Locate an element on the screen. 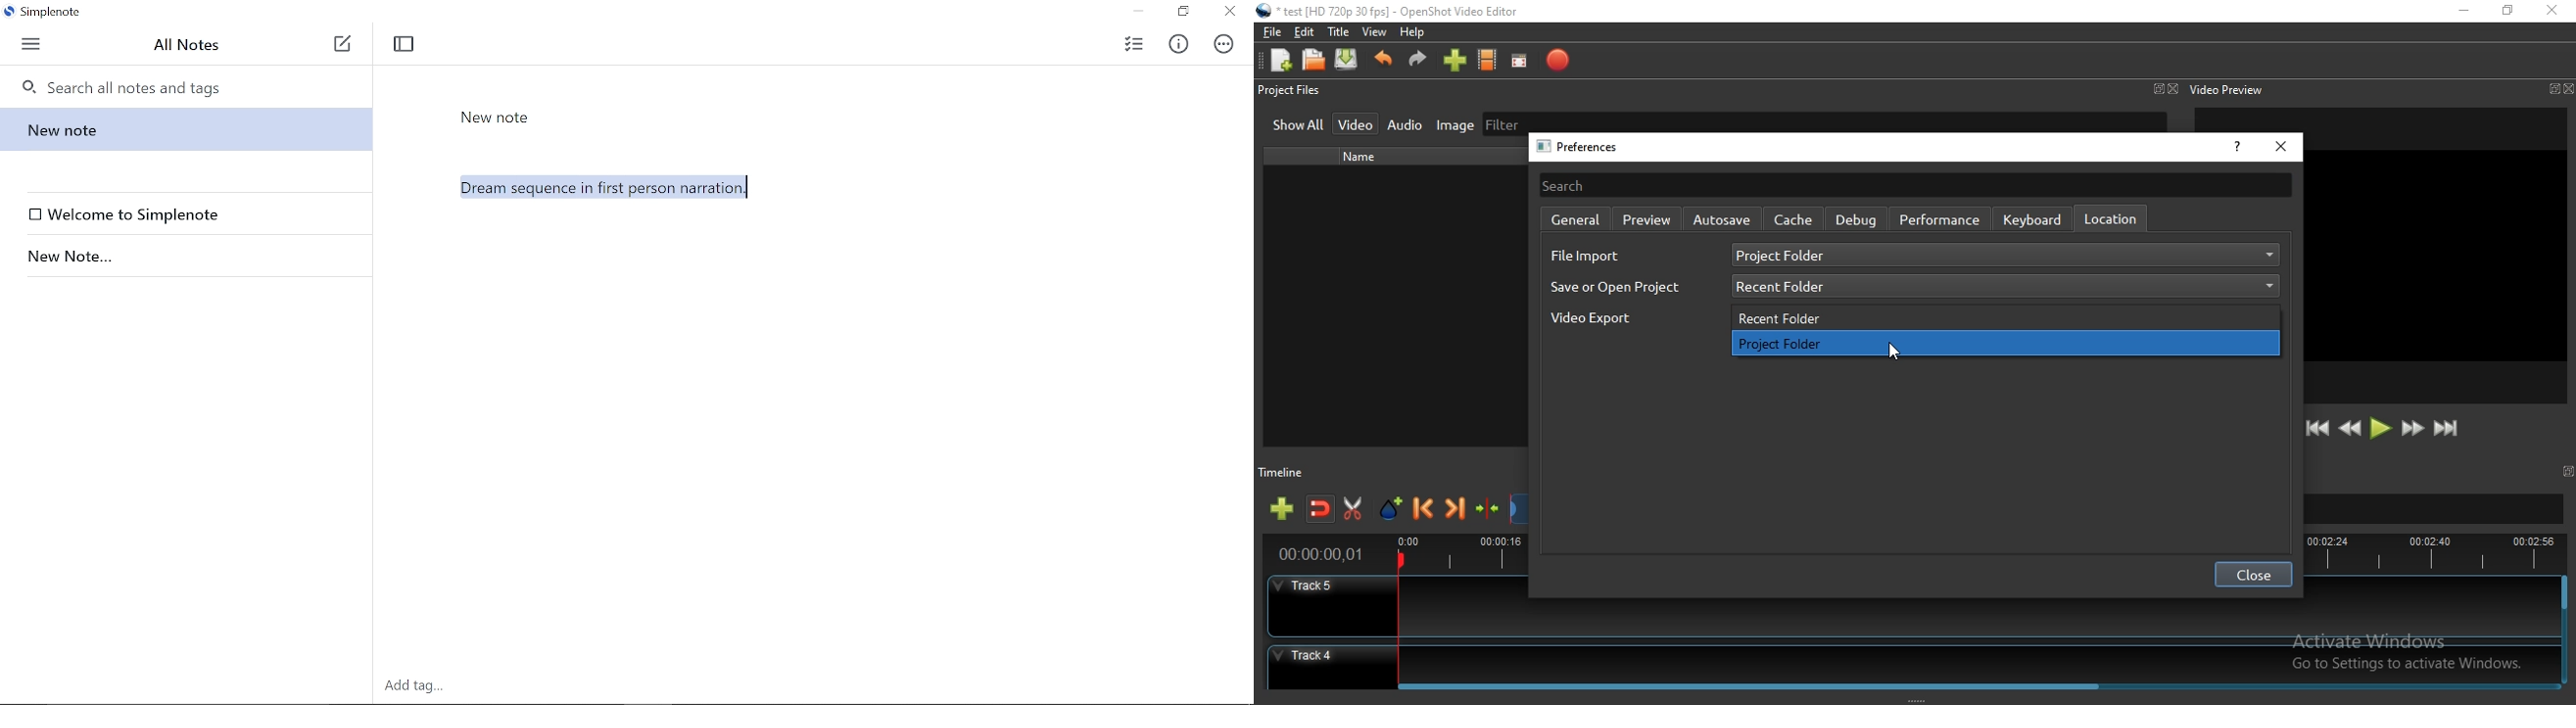  Restore down is located at coordinates (1182, 13).